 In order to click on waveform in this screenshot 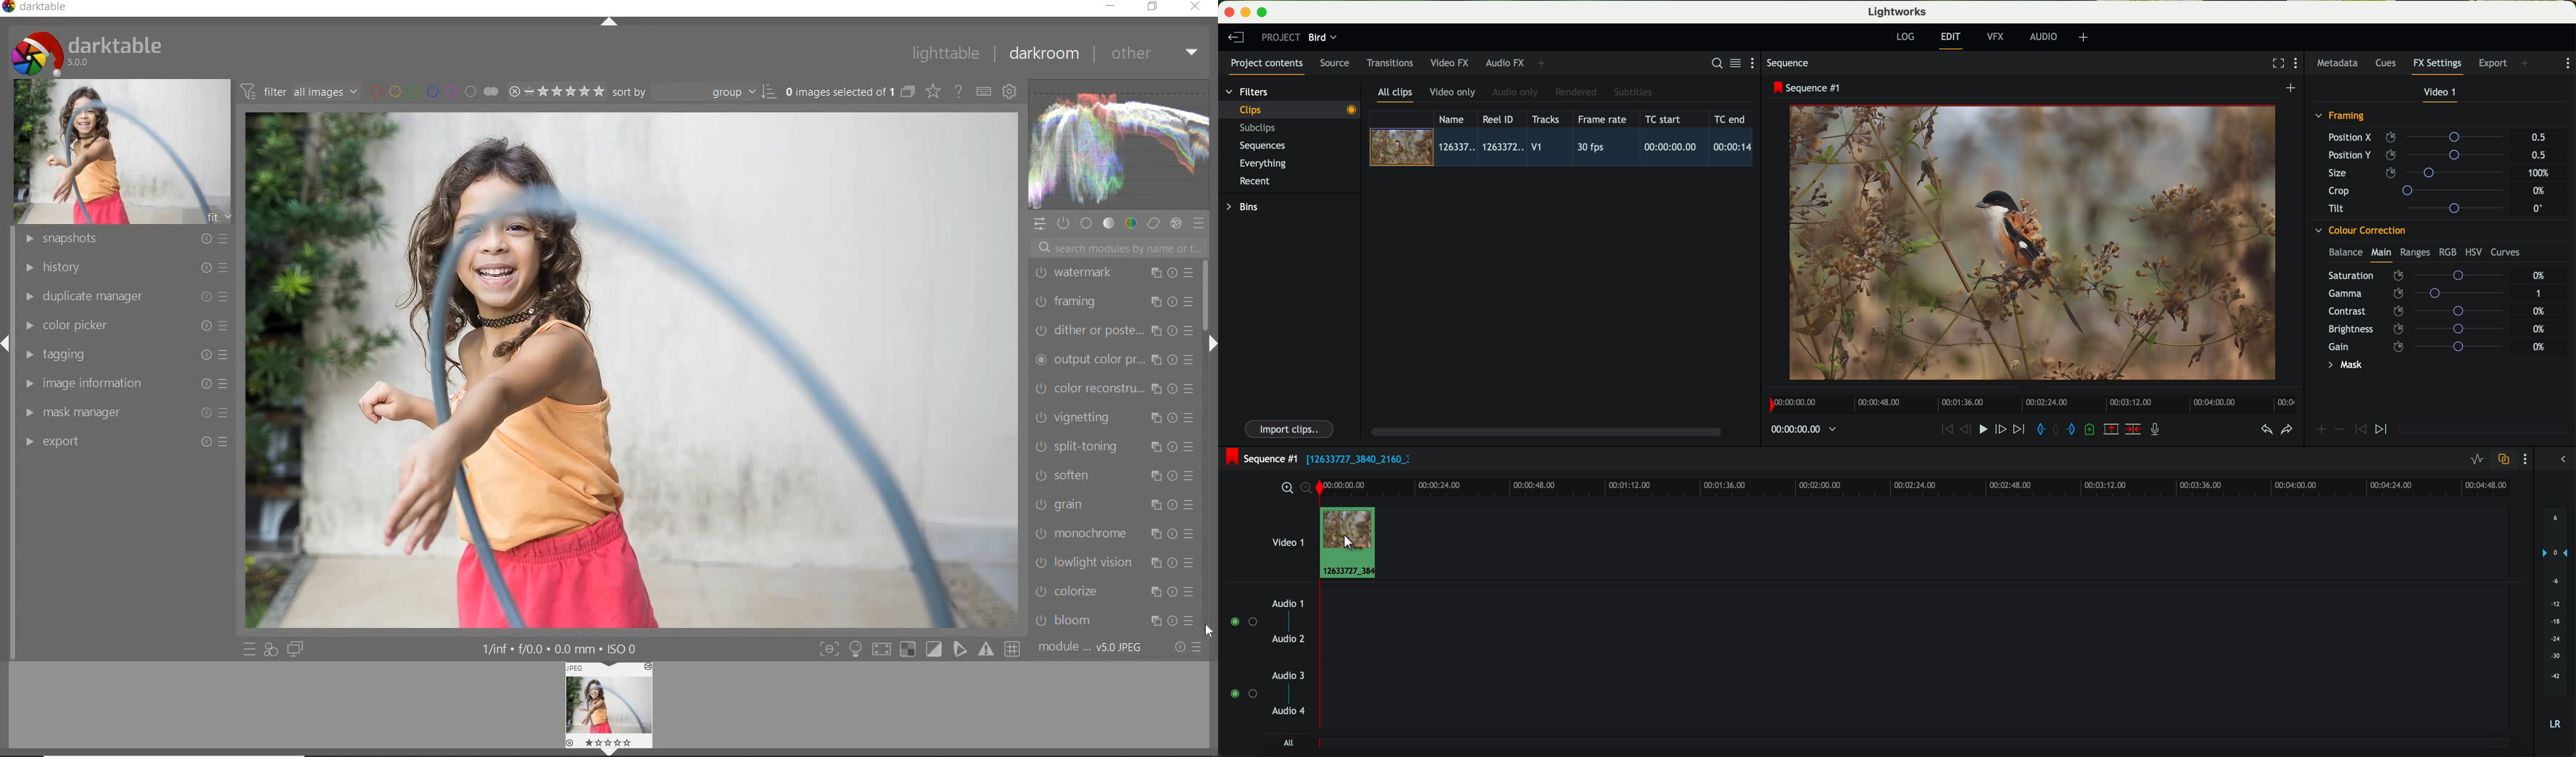, I will do `click(1117, 144)`.